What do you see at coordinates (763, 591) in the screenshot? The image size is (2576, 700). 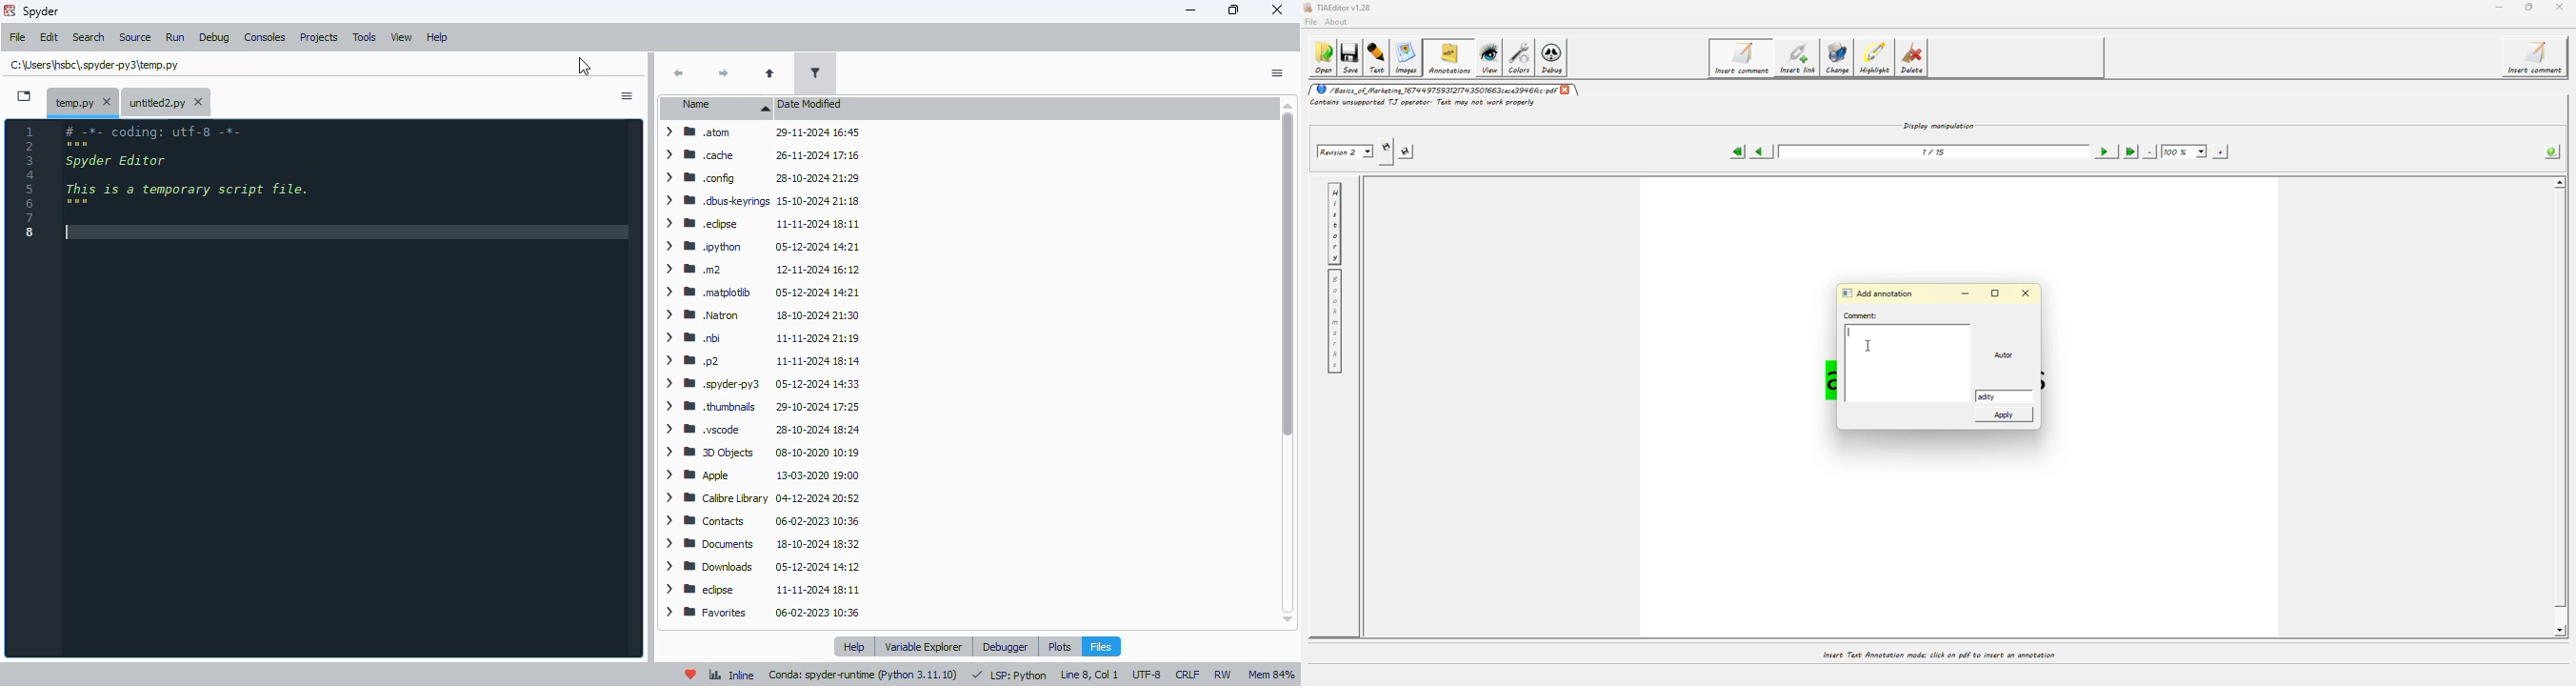 I see `> W edipse 11-11-2024 18:11` at bounding box center [763, 591].